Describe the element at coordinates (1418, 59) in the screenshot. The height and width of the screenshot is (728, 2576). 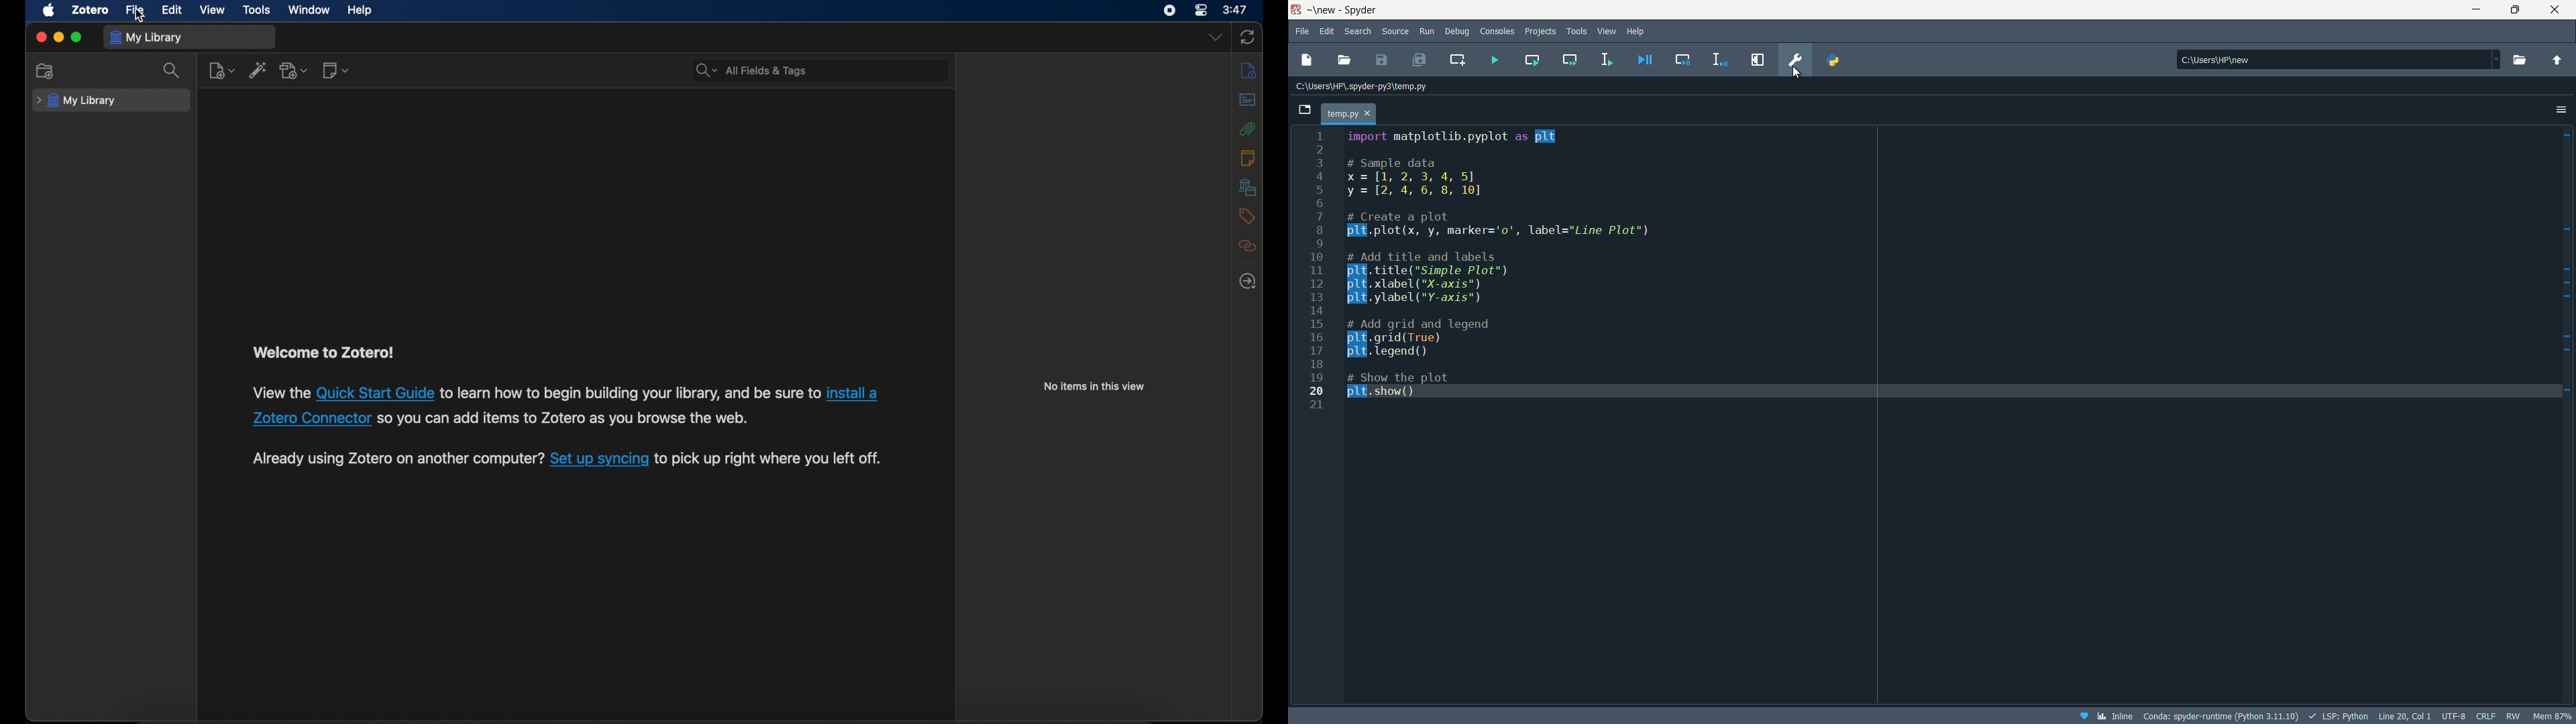
I see `save all files` at that location.